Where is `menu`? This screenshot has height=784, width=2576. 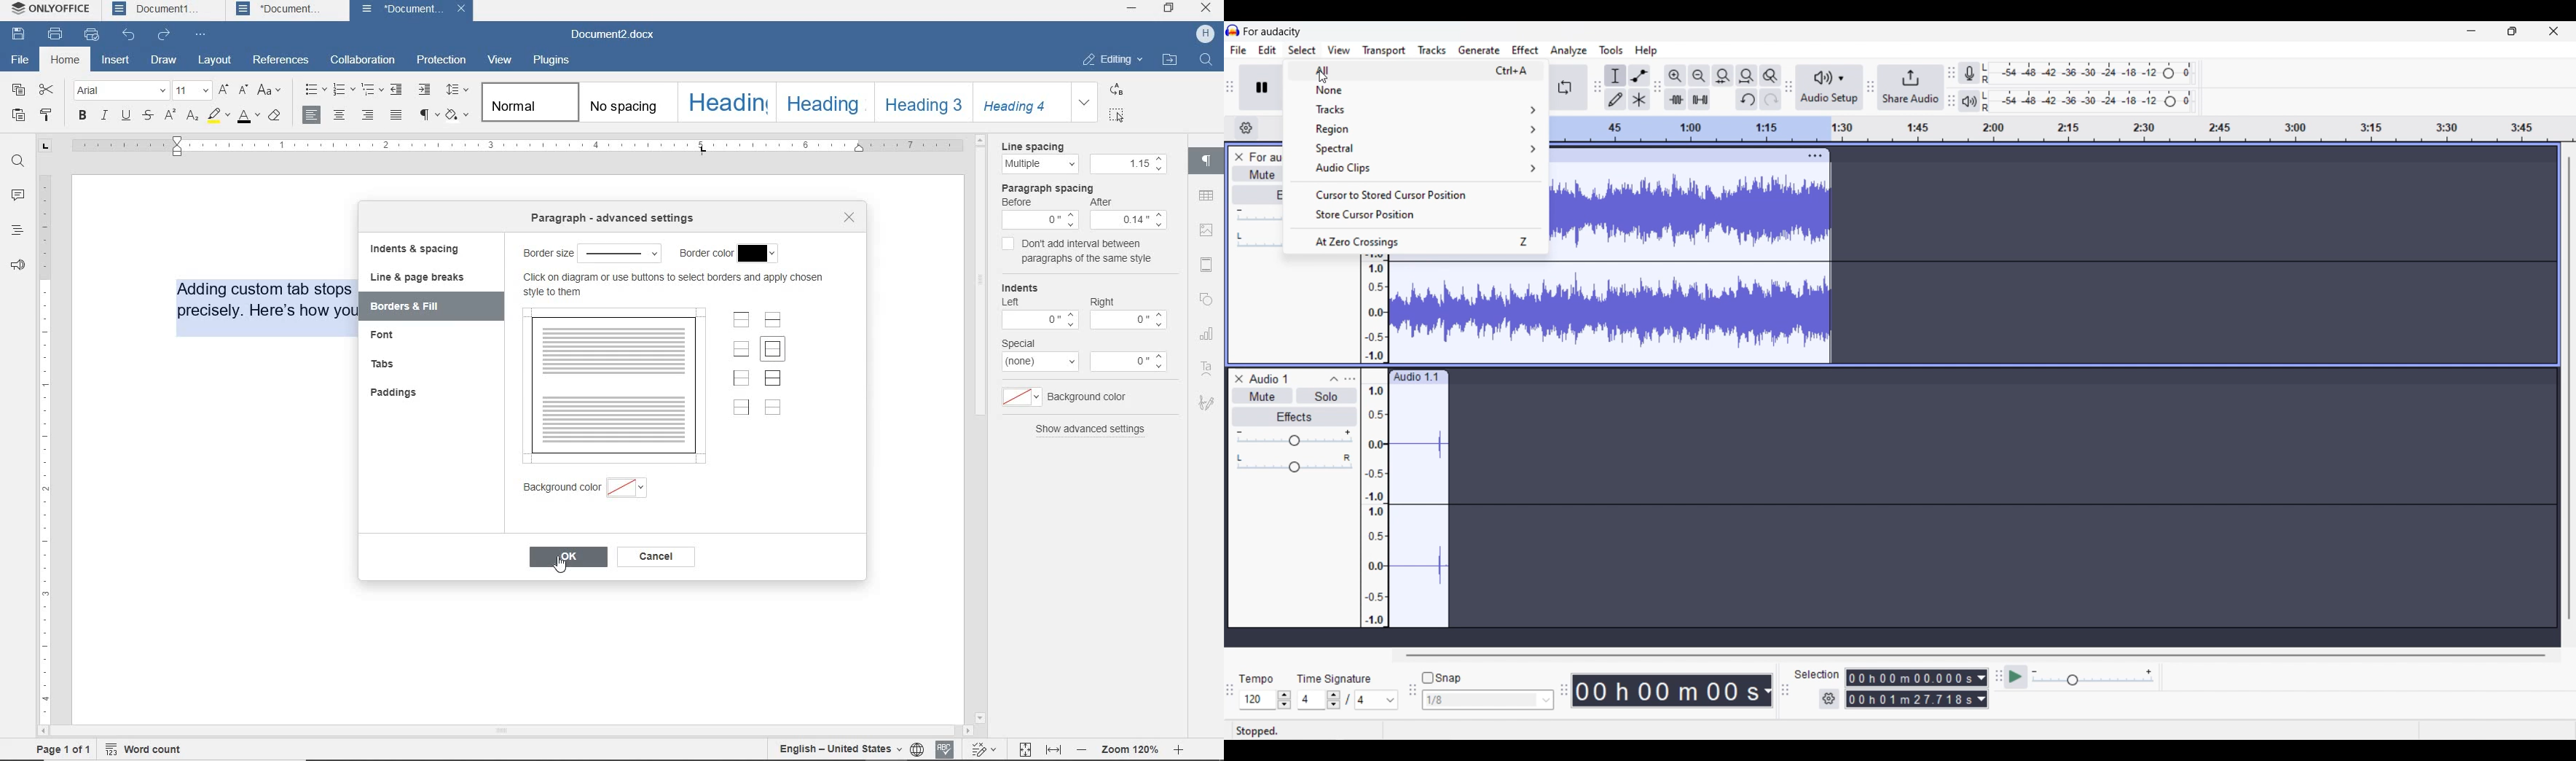
menu is located at coordinates (1037, 321).